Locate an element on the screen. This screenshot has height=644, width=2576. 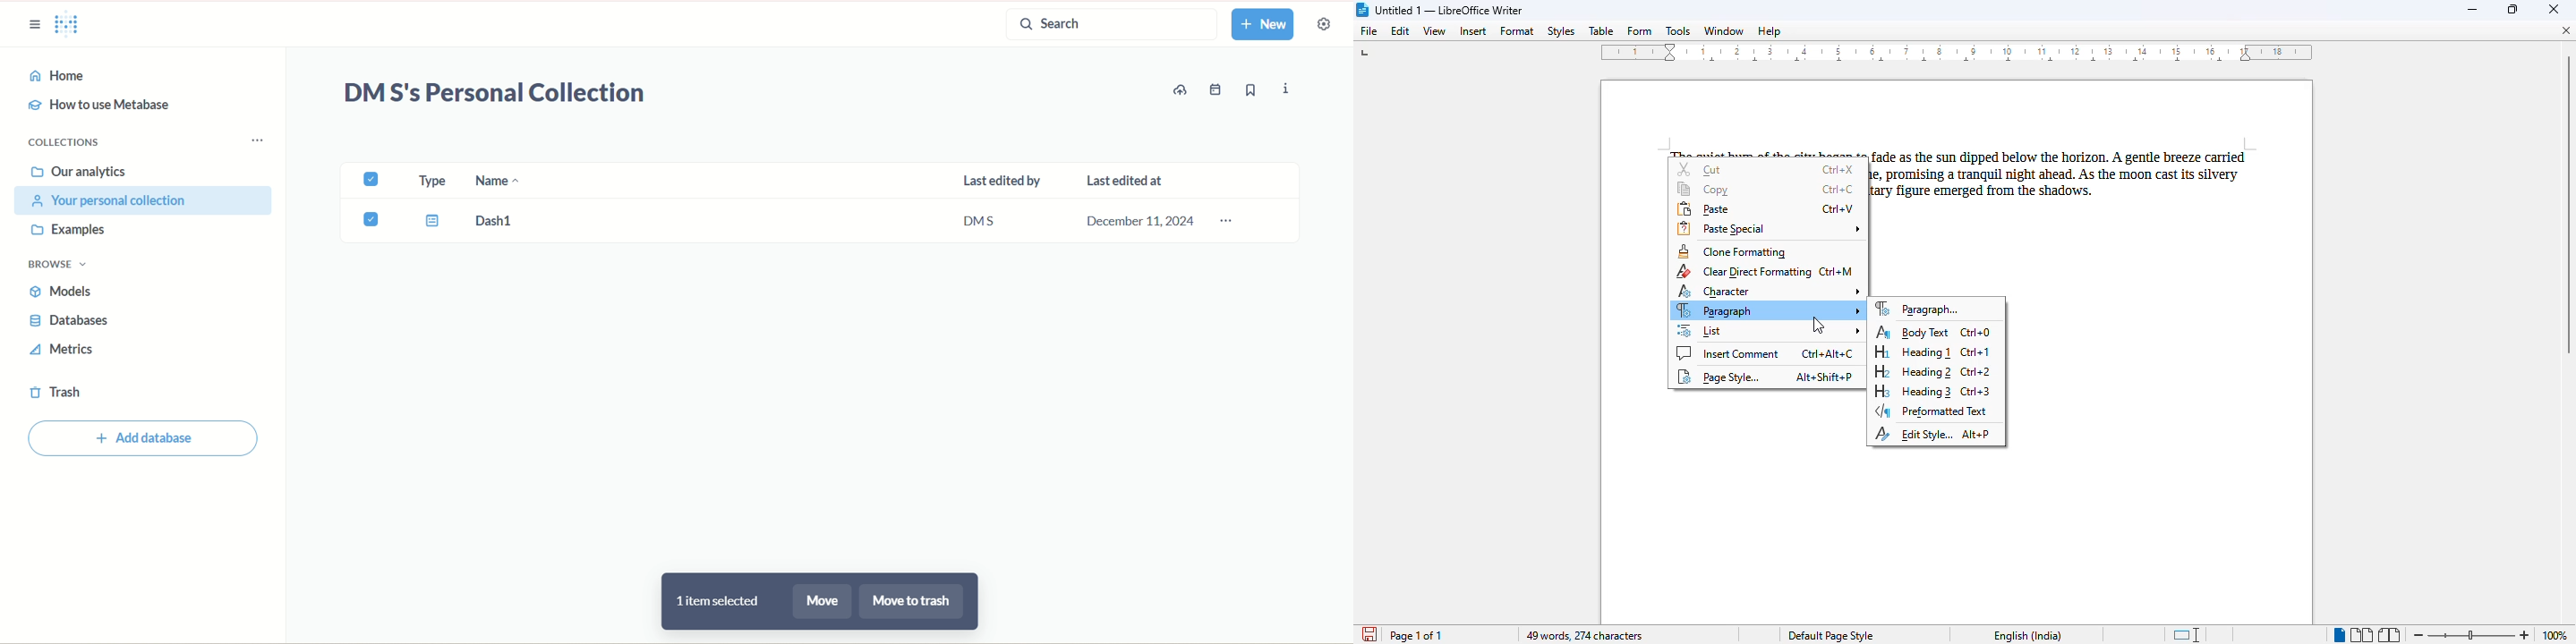
preformatted text is located at coordinates (1931, 411).